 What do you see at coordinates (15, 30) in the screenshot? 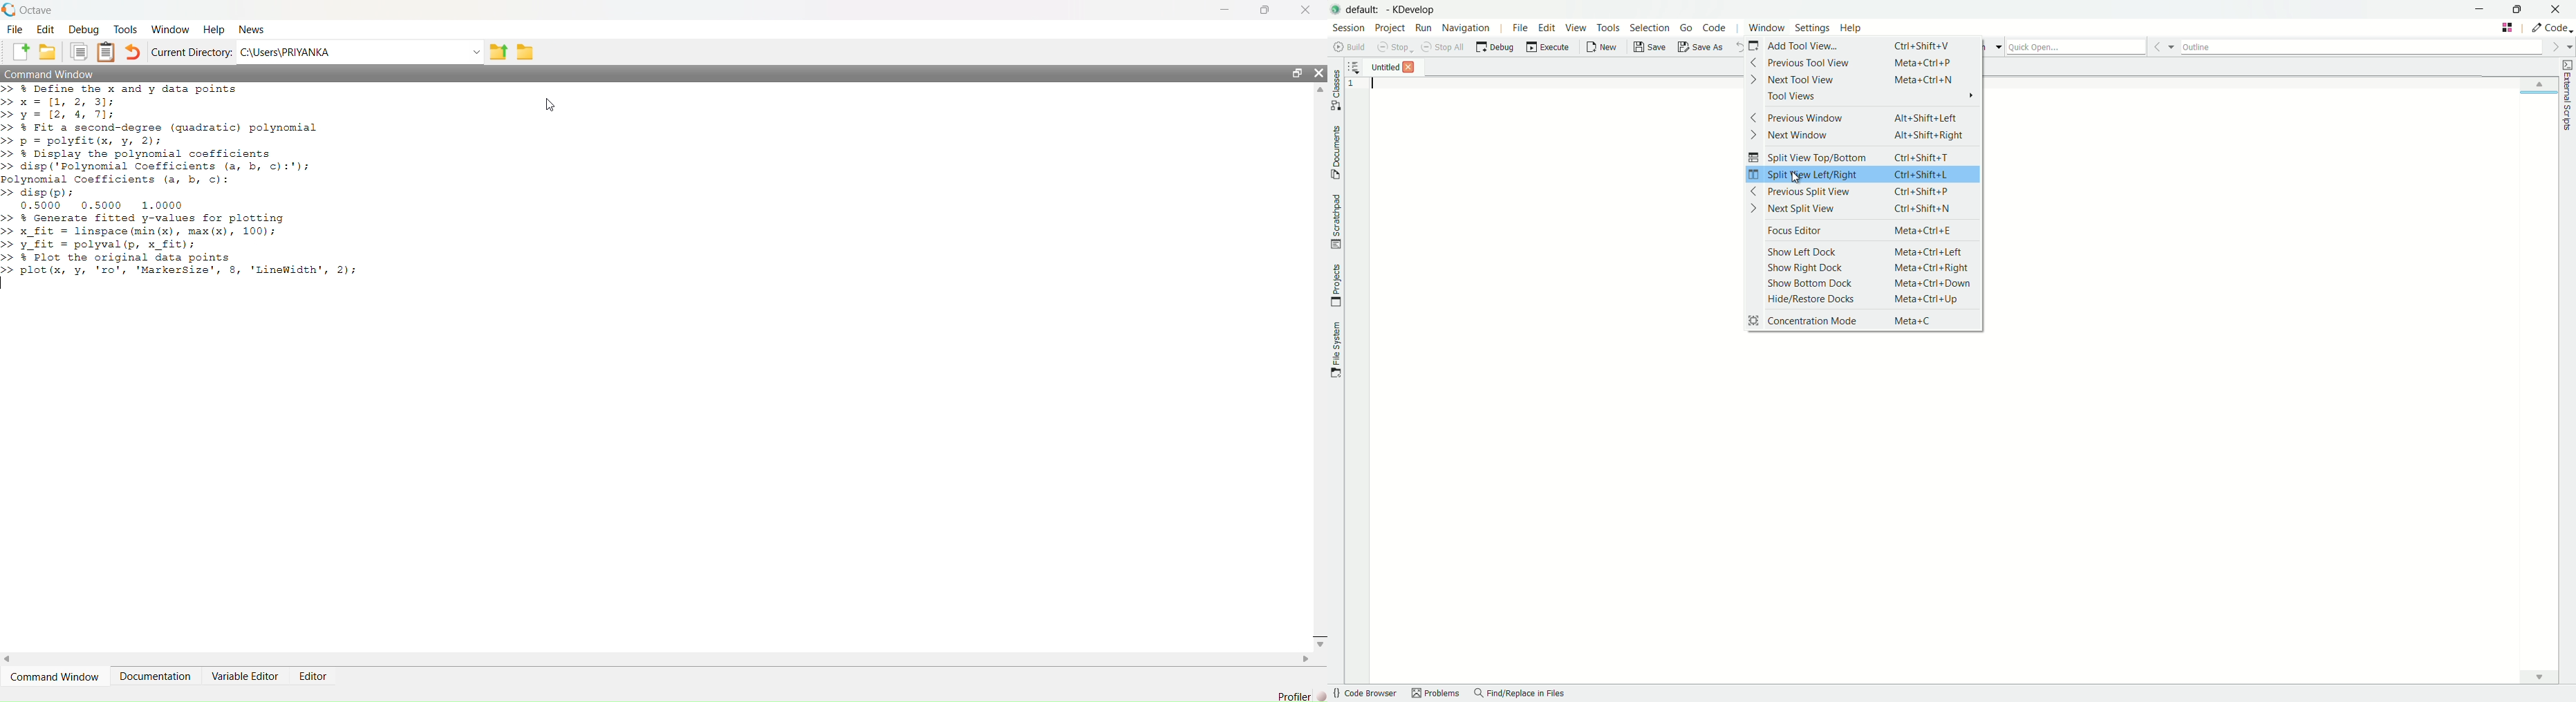
I see `File` at bounding box center [15, 30].